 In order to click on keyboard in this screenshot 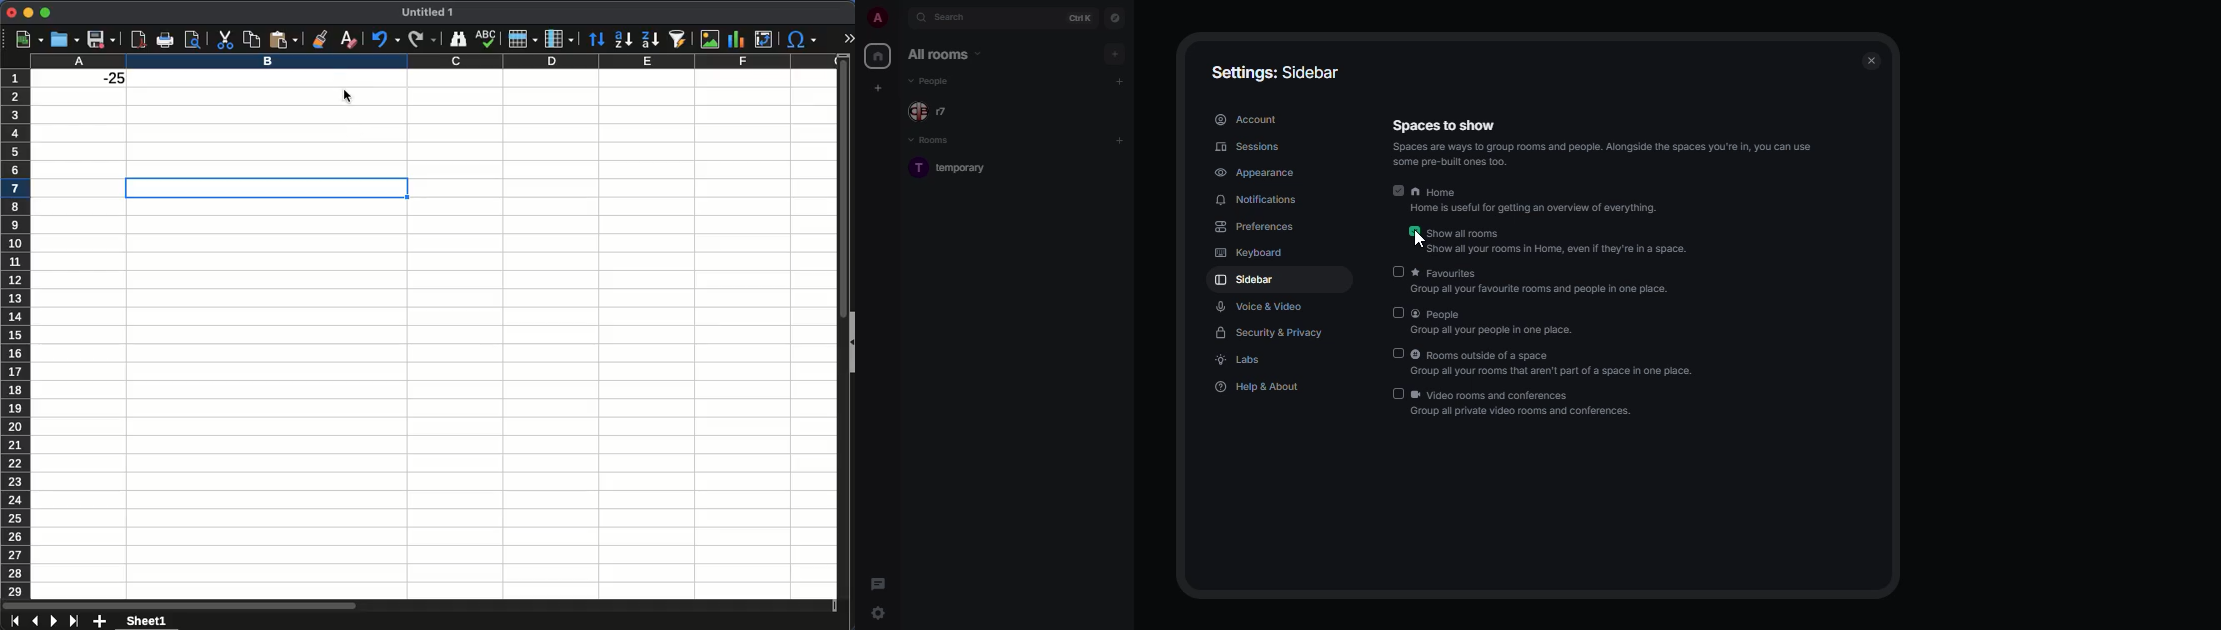, I will do `click(1250, 253)`.